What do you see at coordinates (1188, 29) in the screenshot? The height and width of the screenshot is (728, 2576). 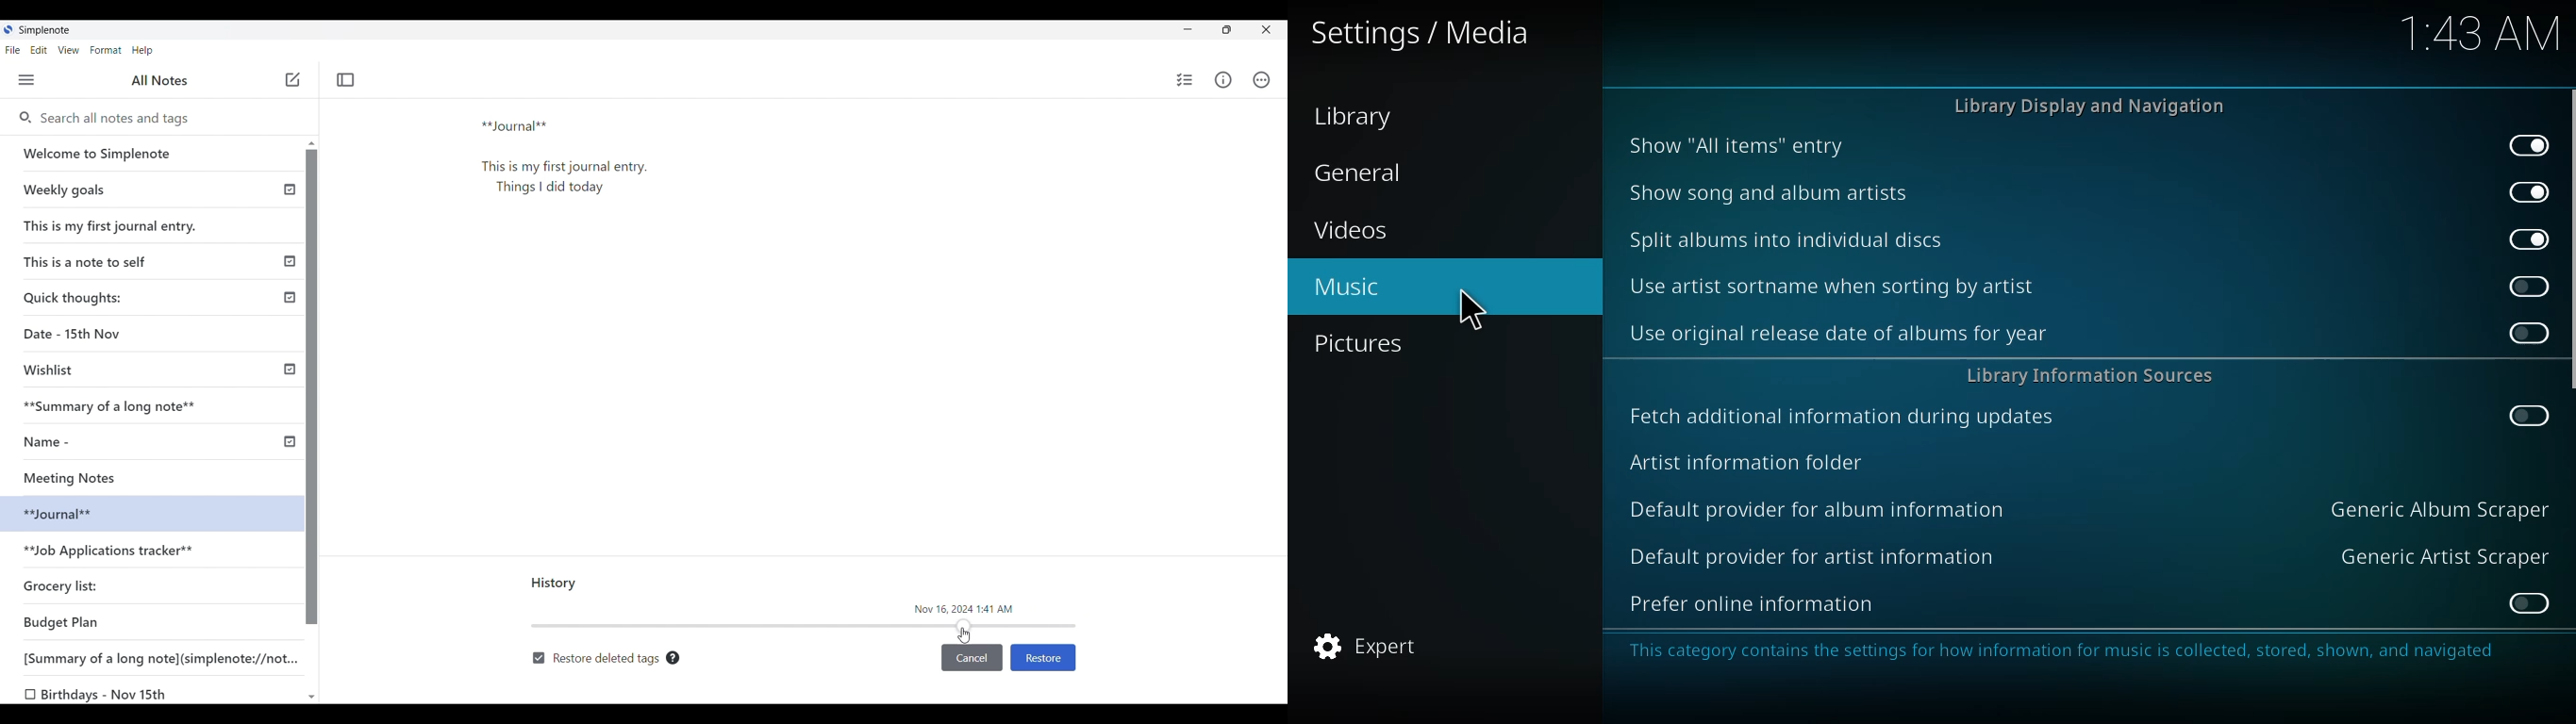 I see `Minimize` at bounding box center [1188, 29].